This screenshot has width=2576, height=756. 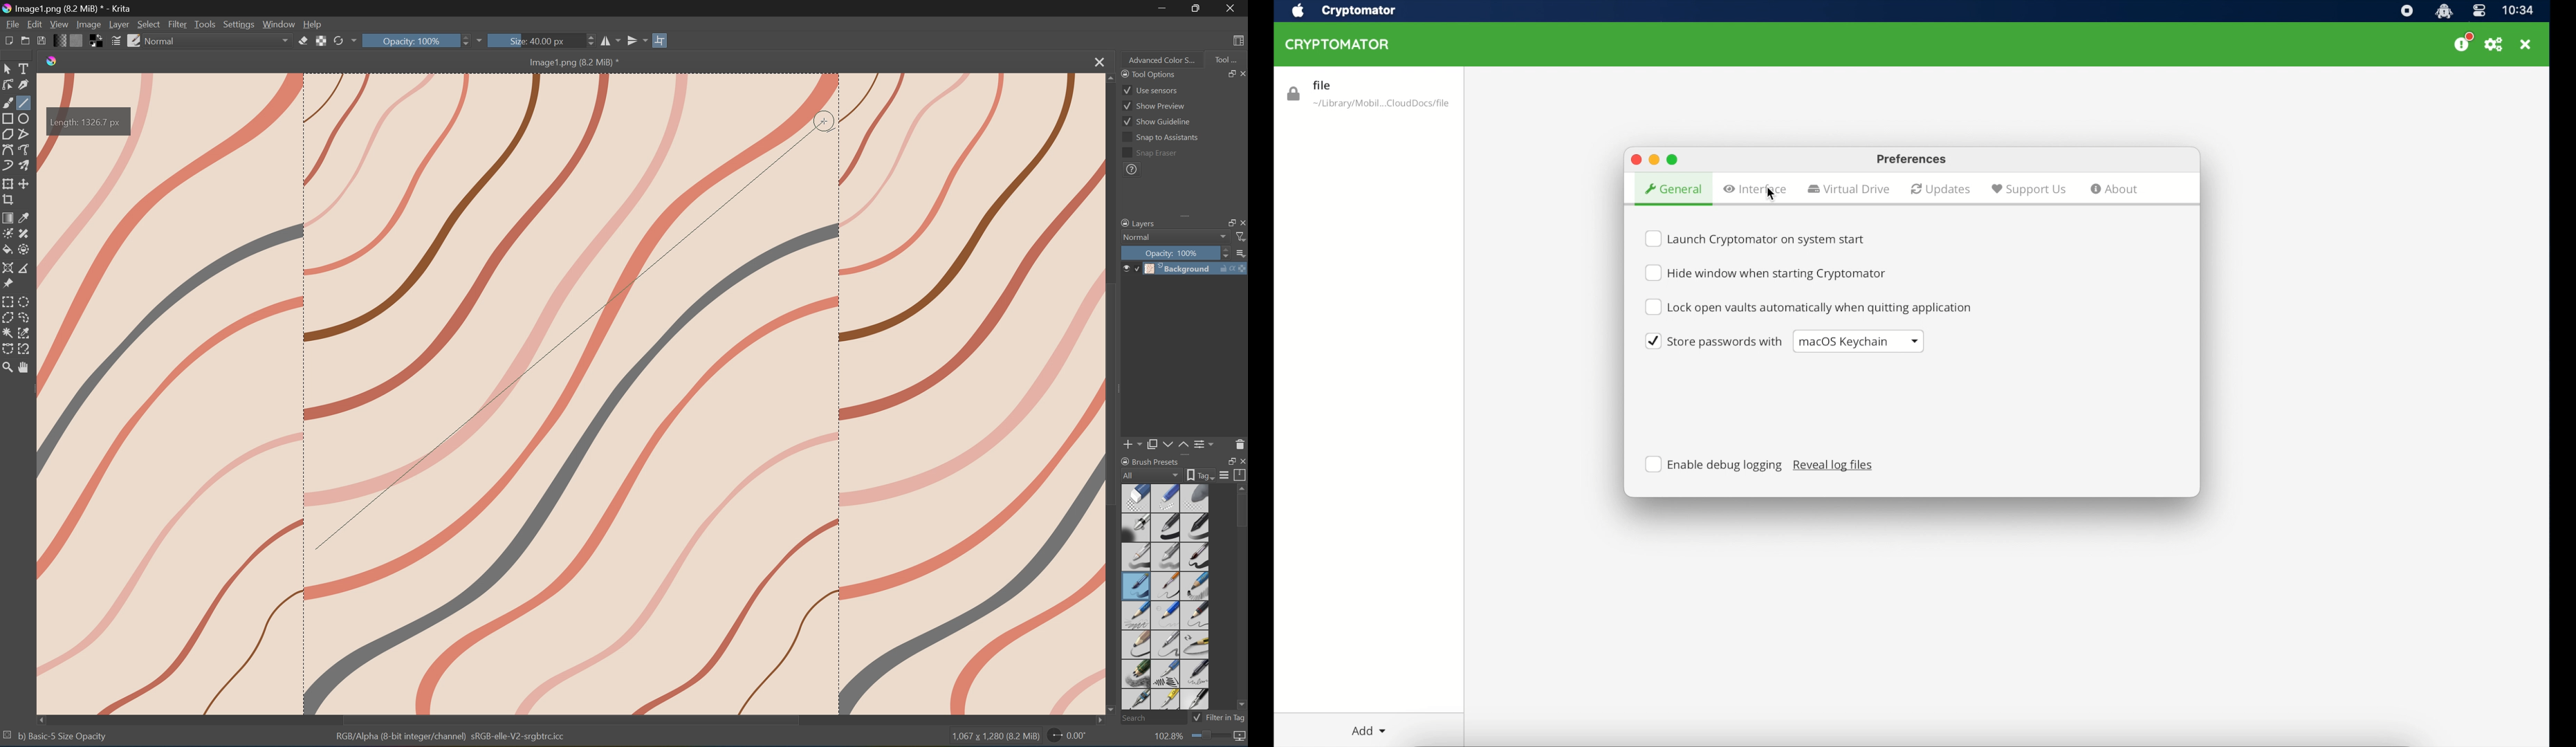 What do you see at coordinates (87, 23) in the screenshot?
I see `Image` at bounding box center [87, 23].